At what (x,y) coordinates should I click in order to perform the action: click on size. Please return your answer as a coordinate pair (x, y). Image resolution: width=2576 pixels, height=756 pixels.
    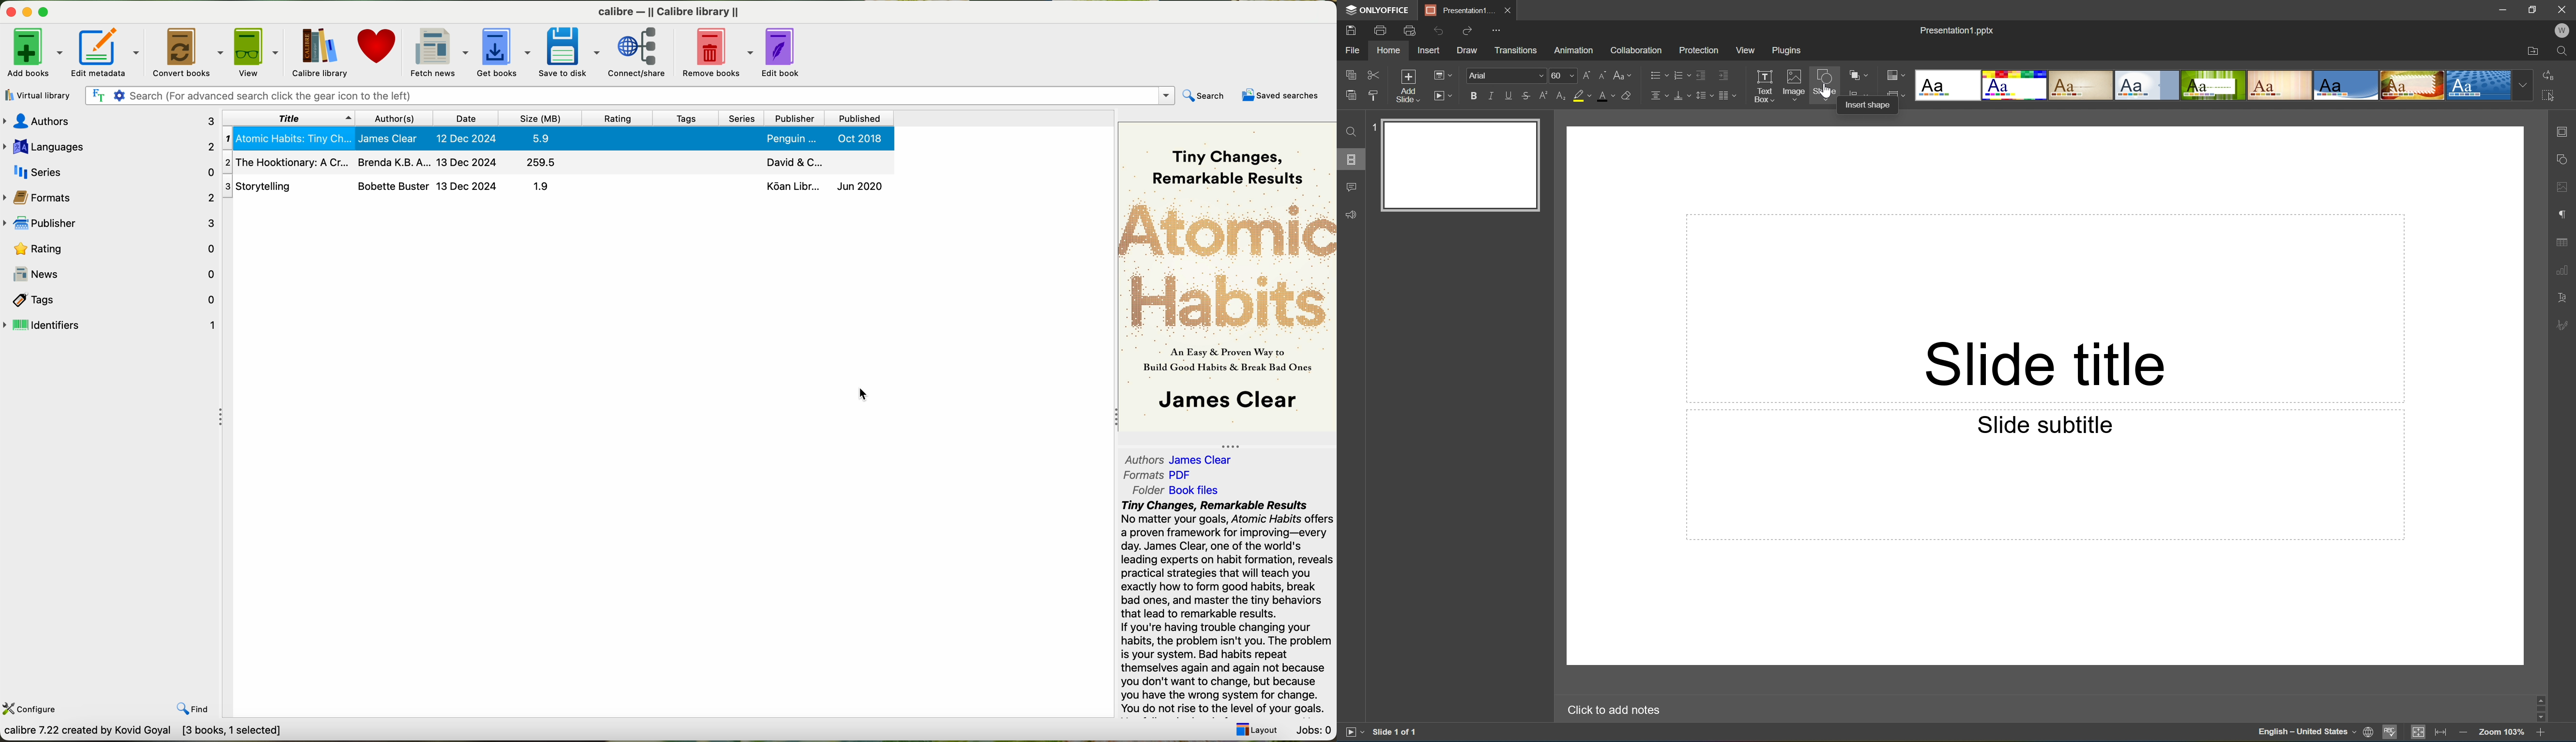
    Looking at the image, I should click on (540, 118).